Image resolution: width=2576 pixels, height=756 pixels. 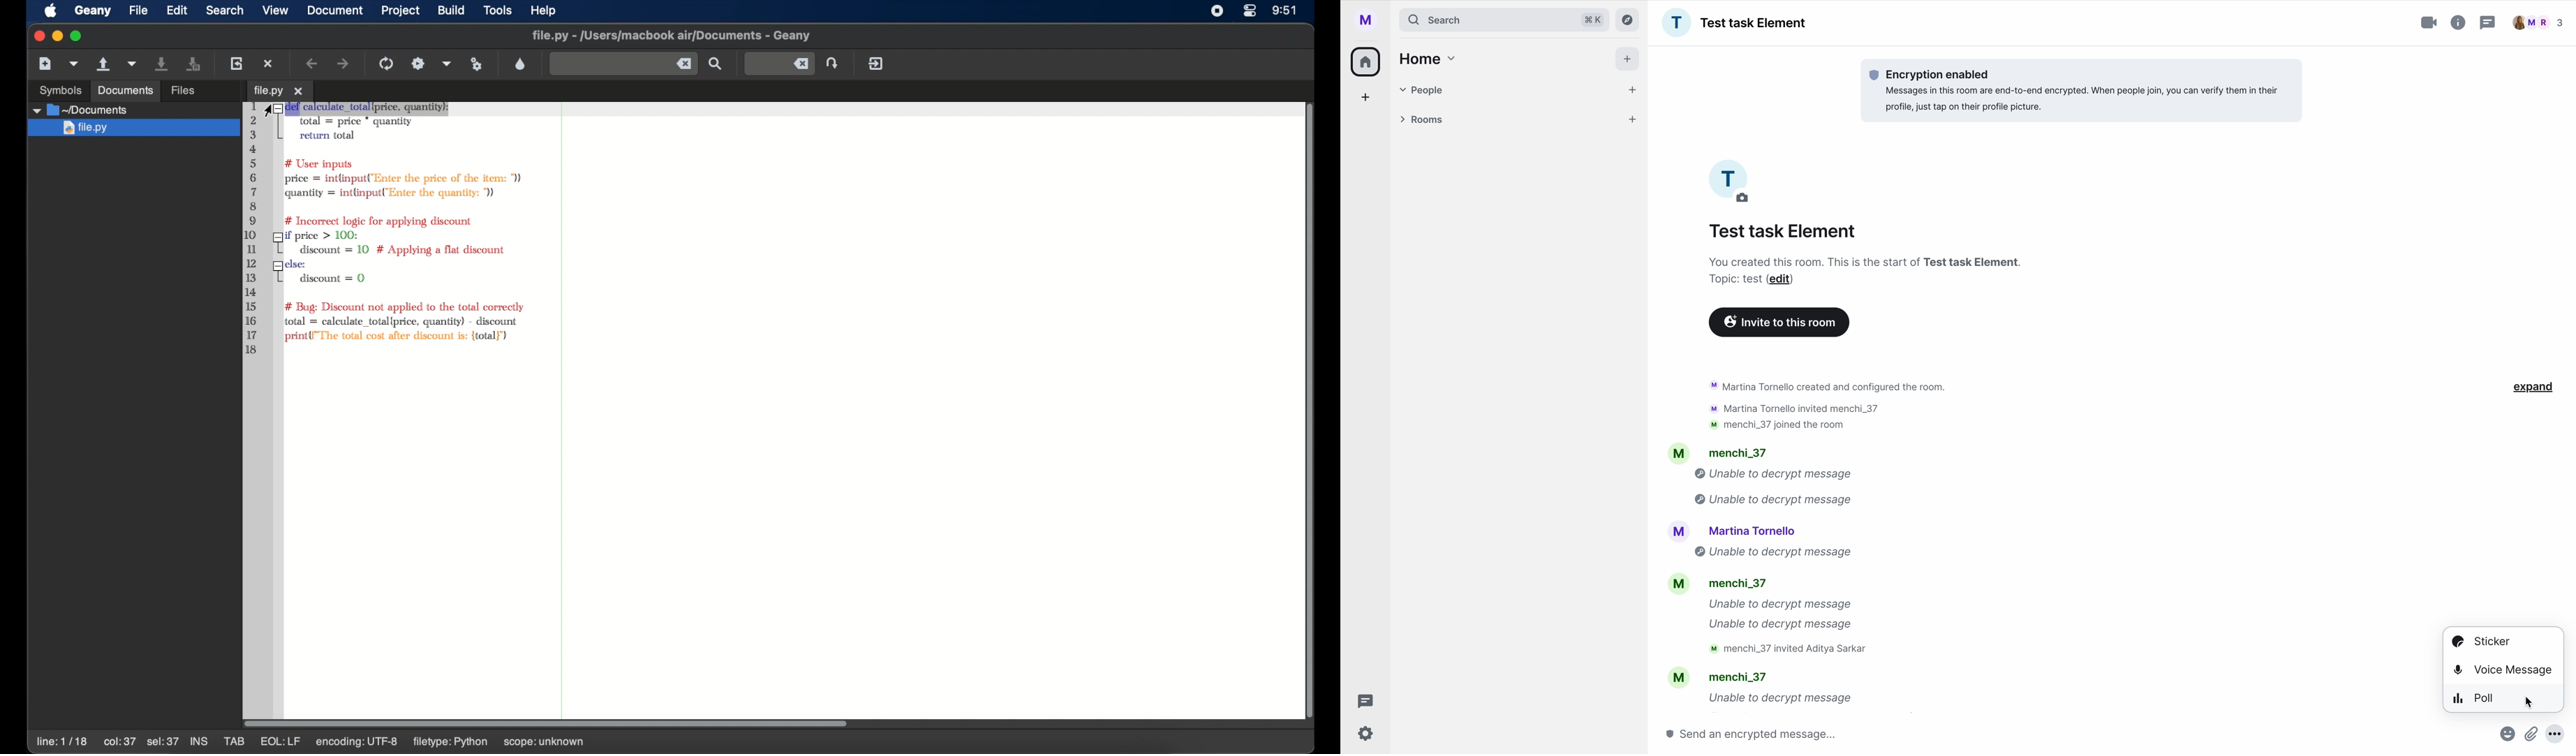 What do you see at coordinates (1515, 121) in the screenshot?
I see `rooms tab` at bounding box center [1515, 121].